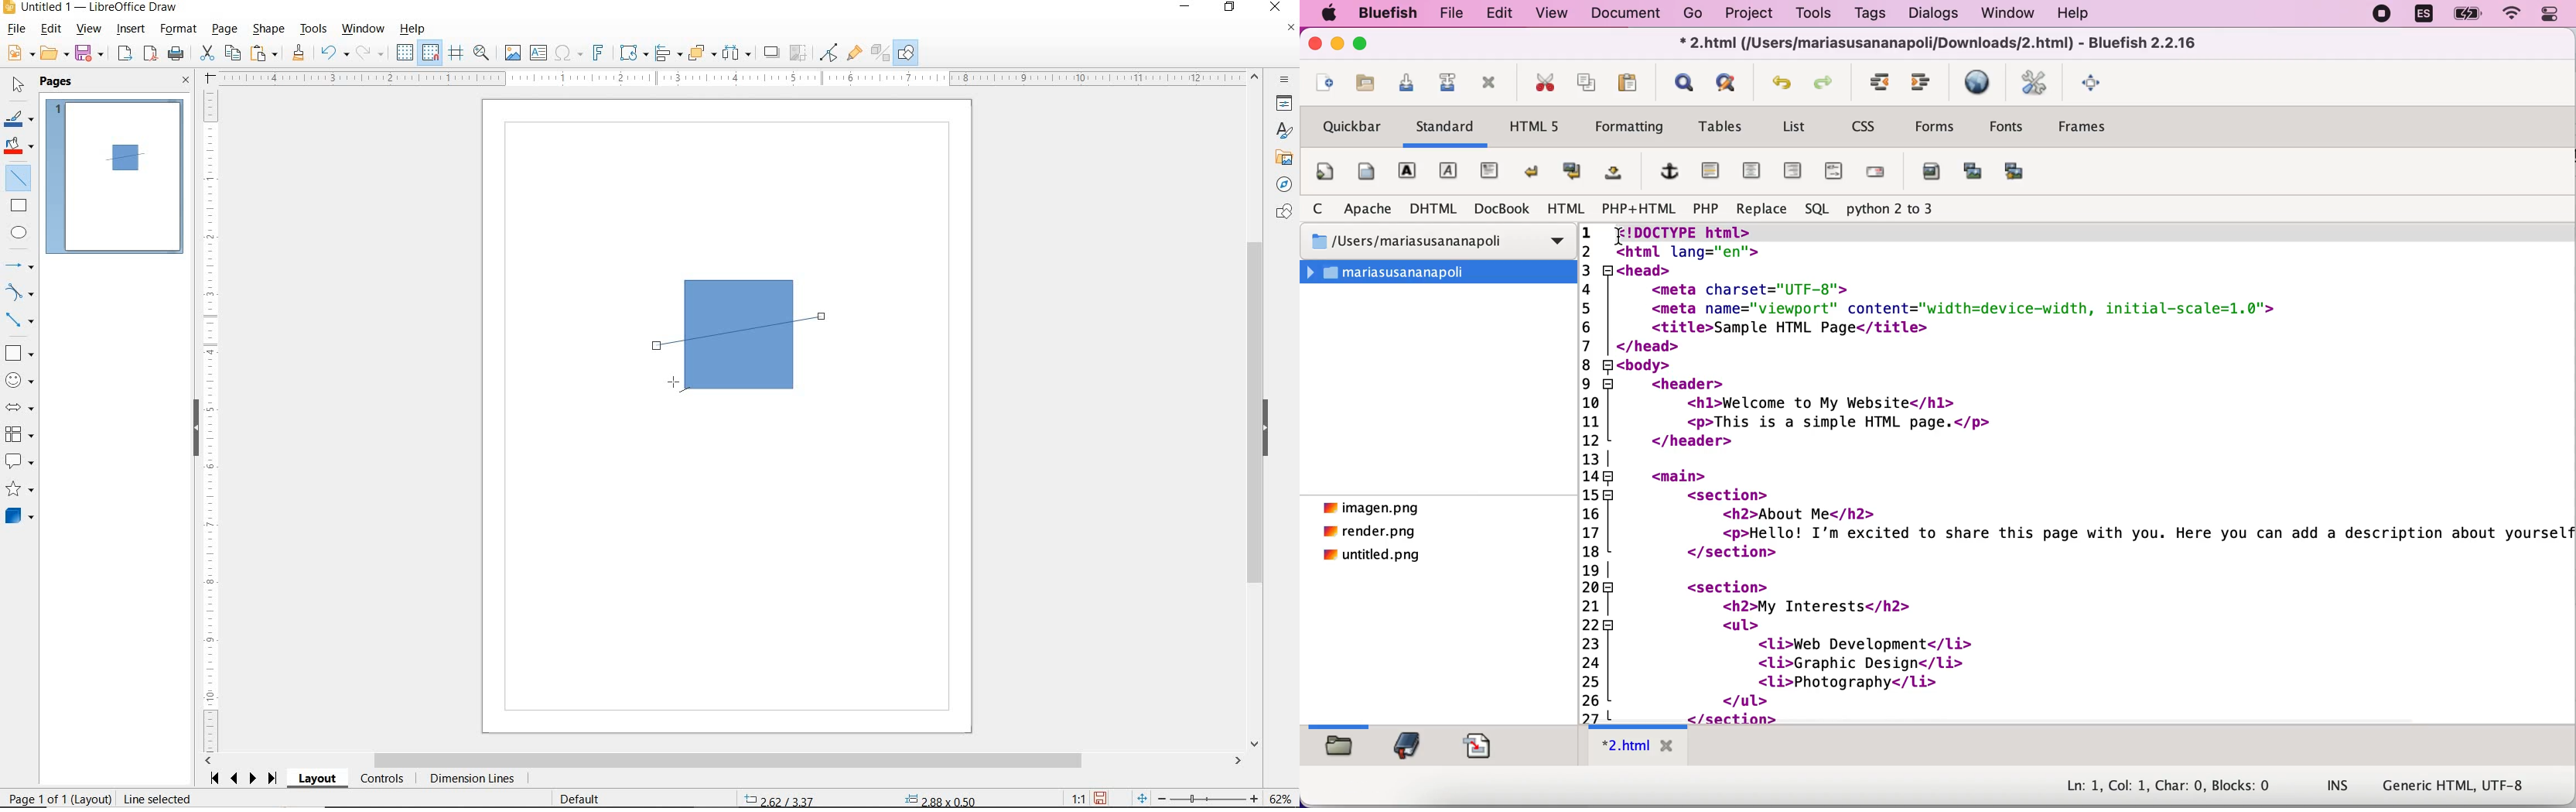 The height and width of the screenshot is (812, 2576). What do you see at coordinates (879, 52) in the screenshot?
I see `TOGGLE EXTRUSION` at bounding box center [879, 52].